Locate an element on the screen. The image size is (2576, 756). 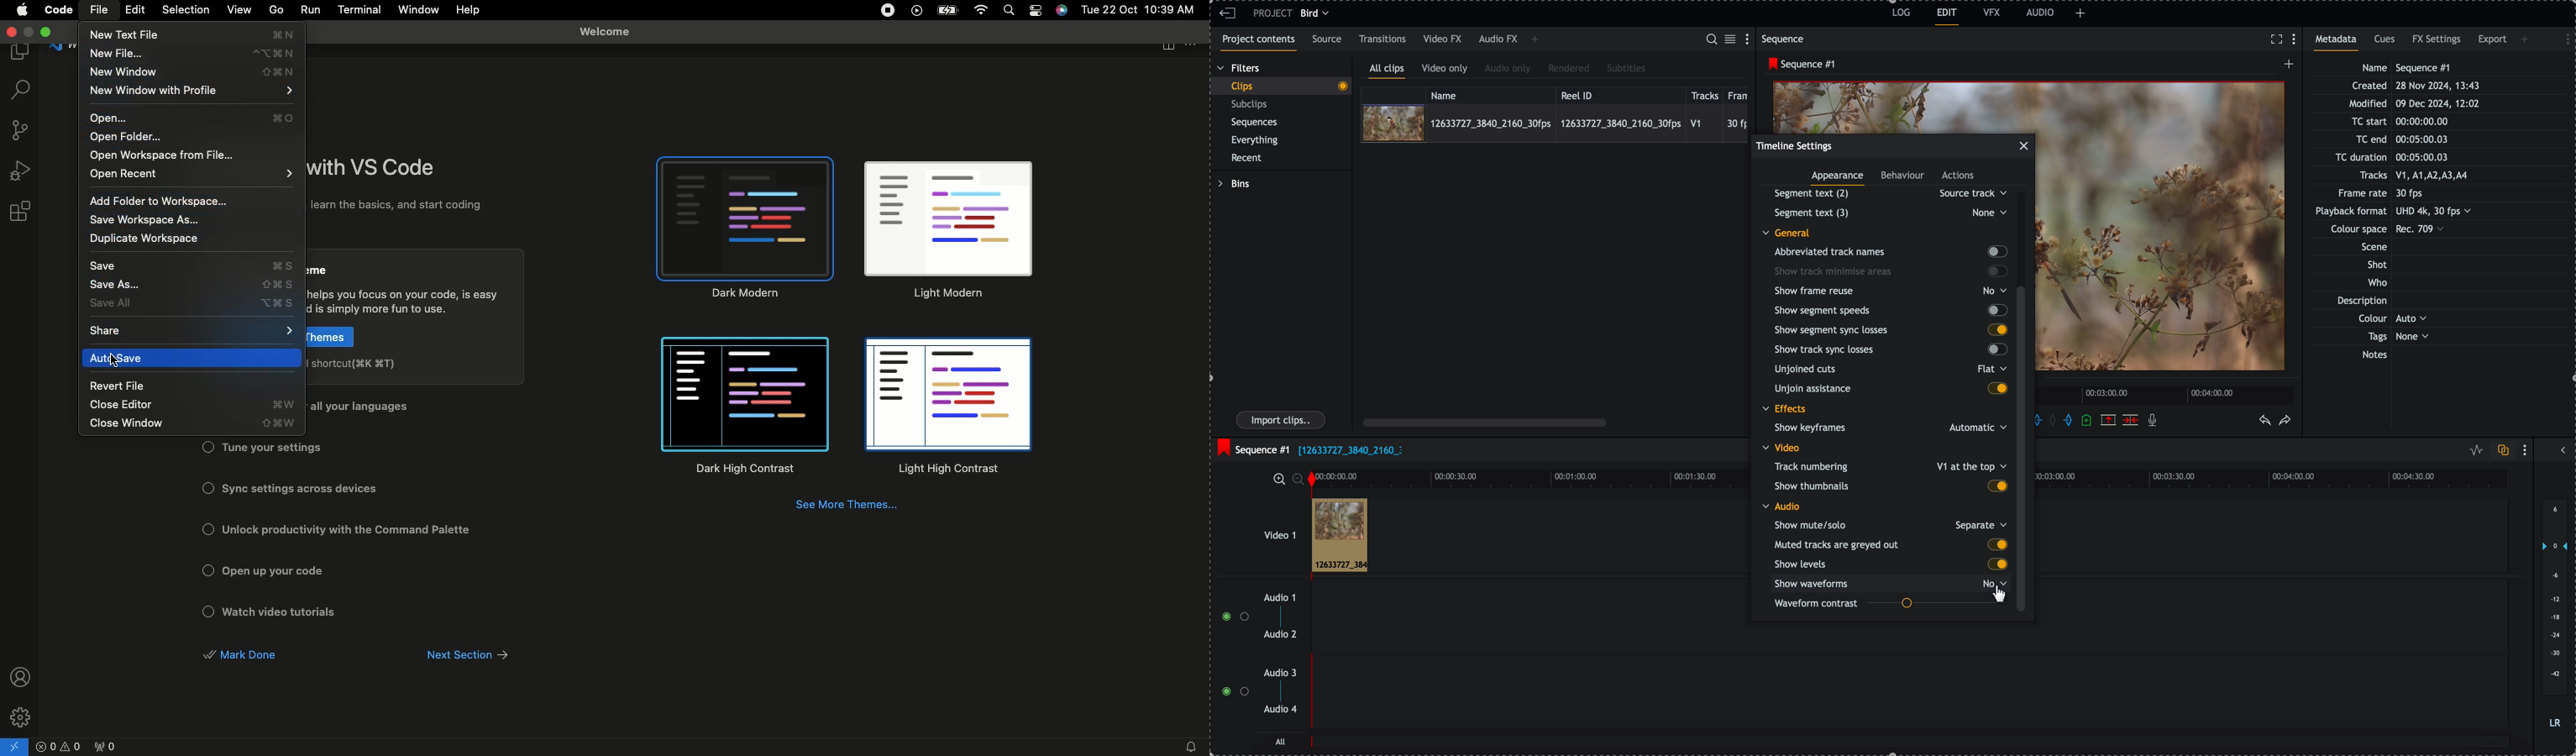
 is located at coordinates (1888, 212).